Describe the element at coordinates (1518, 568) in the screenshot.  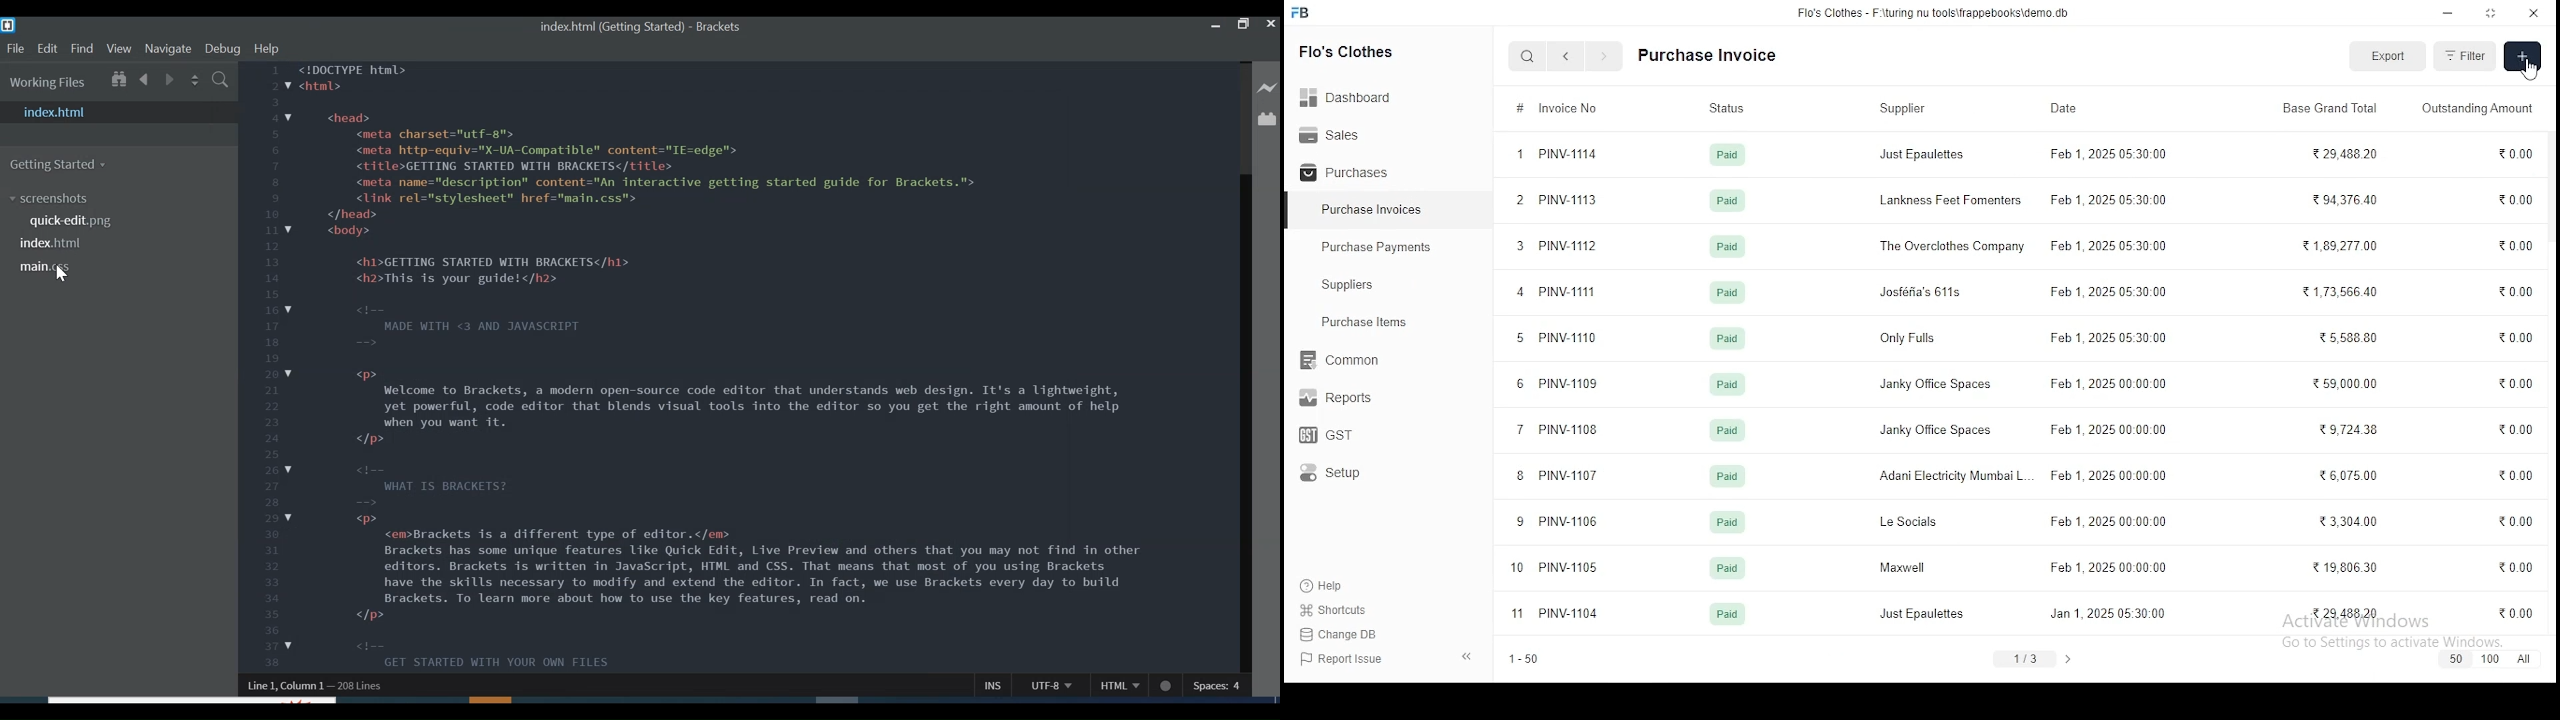
I see `10` at that location.